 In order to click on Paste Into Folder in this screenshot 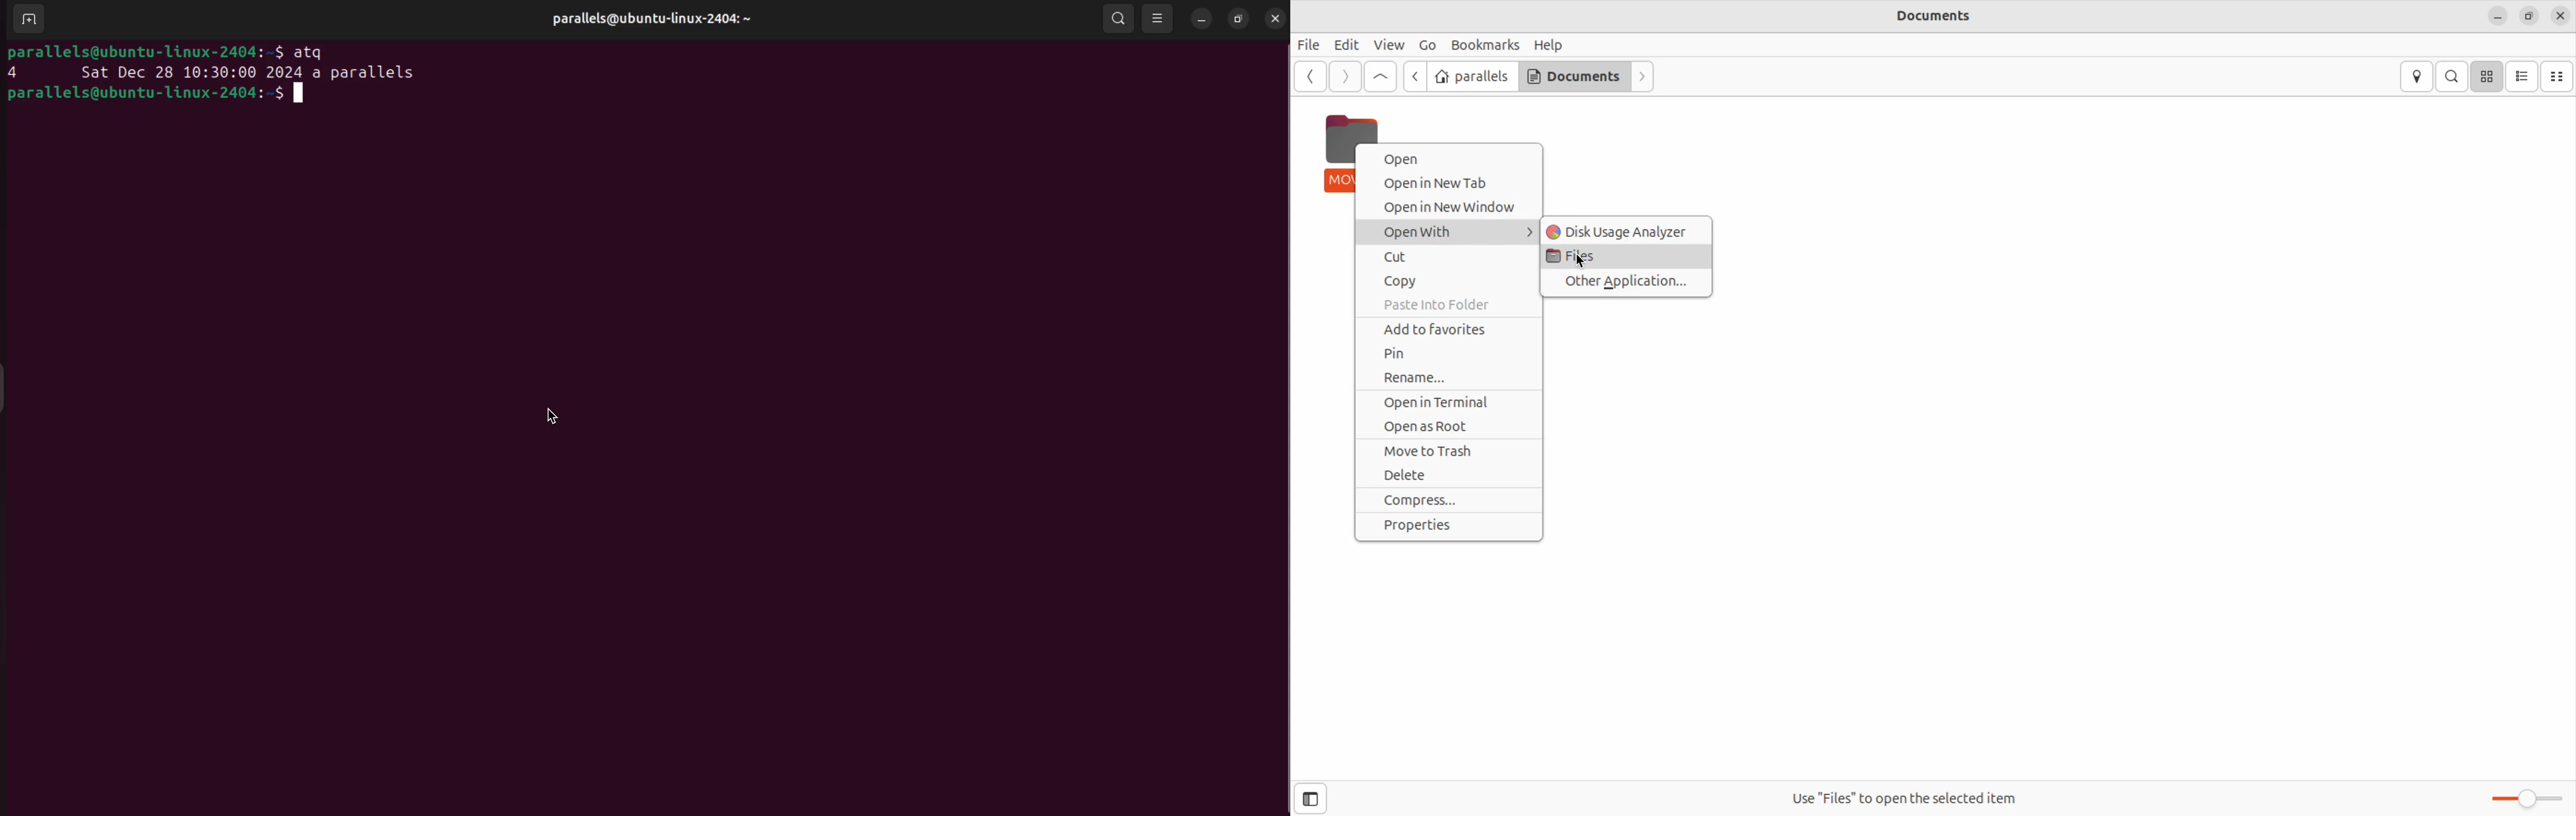, I will do `click(1448, 304)`.